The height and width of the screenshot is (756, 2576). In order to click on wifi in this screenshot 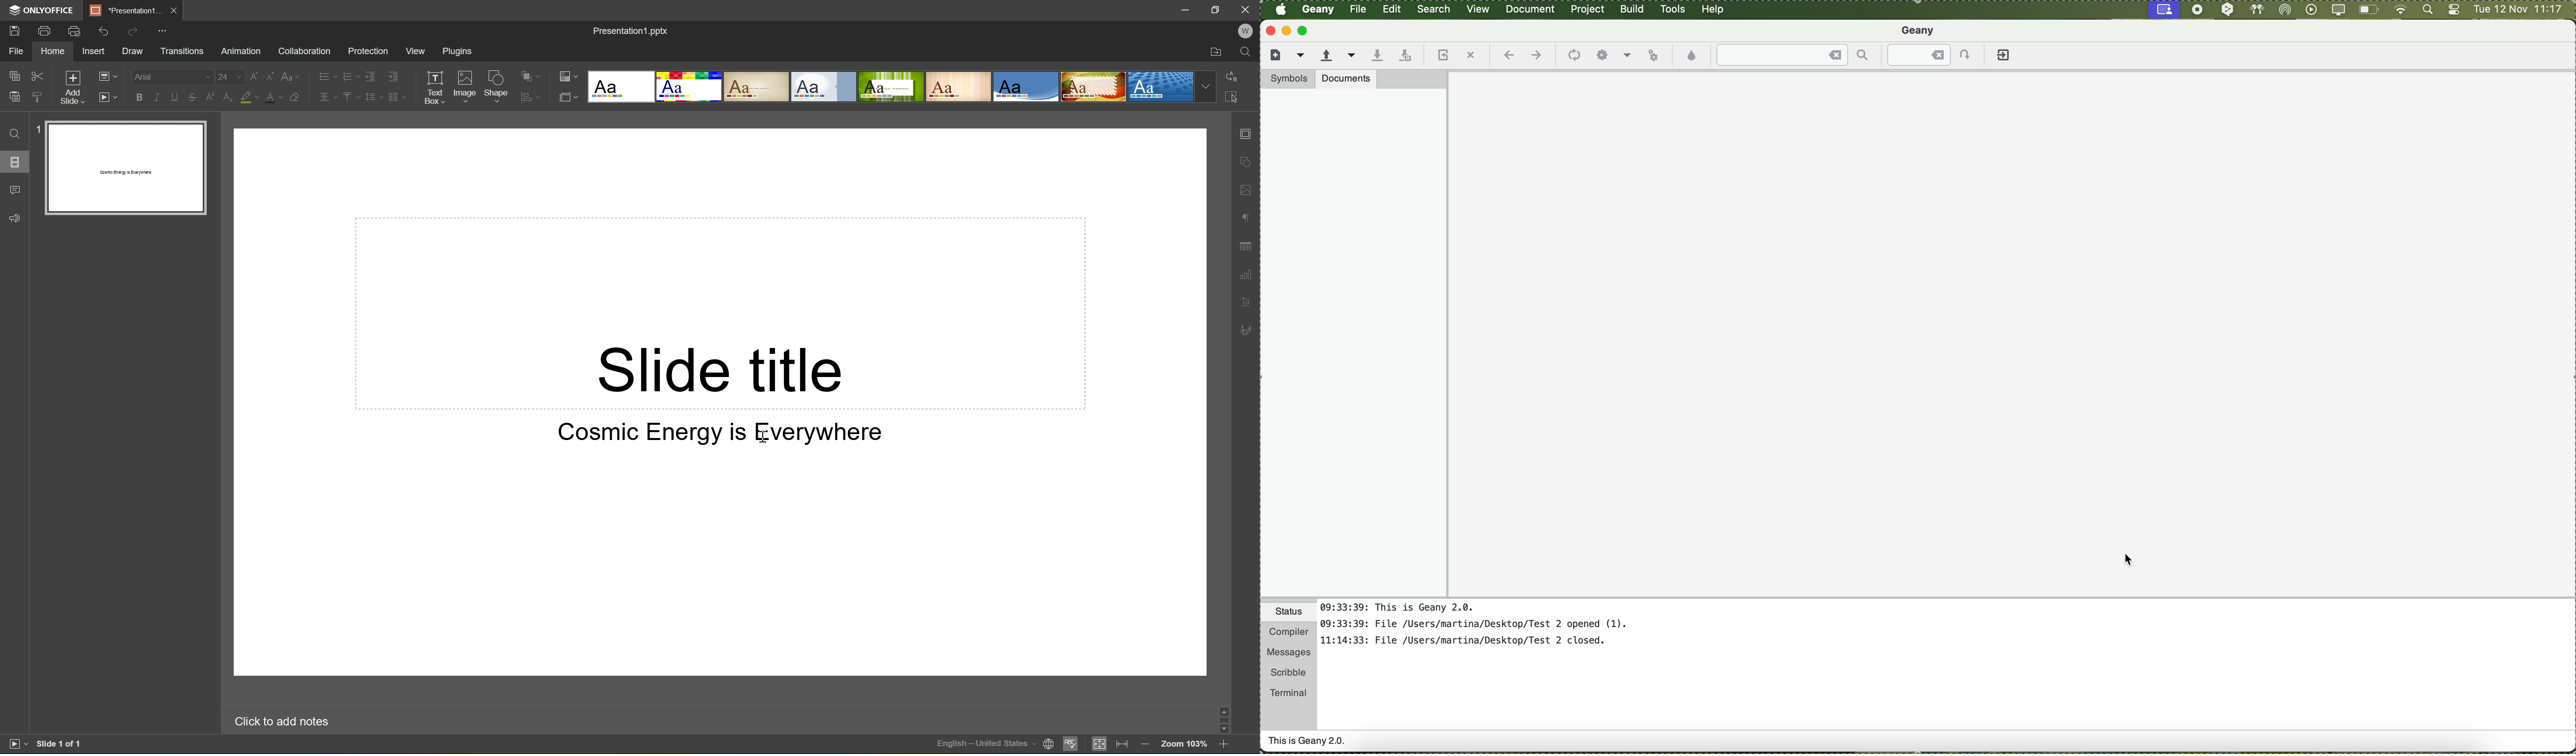, I will do `click(2401, 11)`.